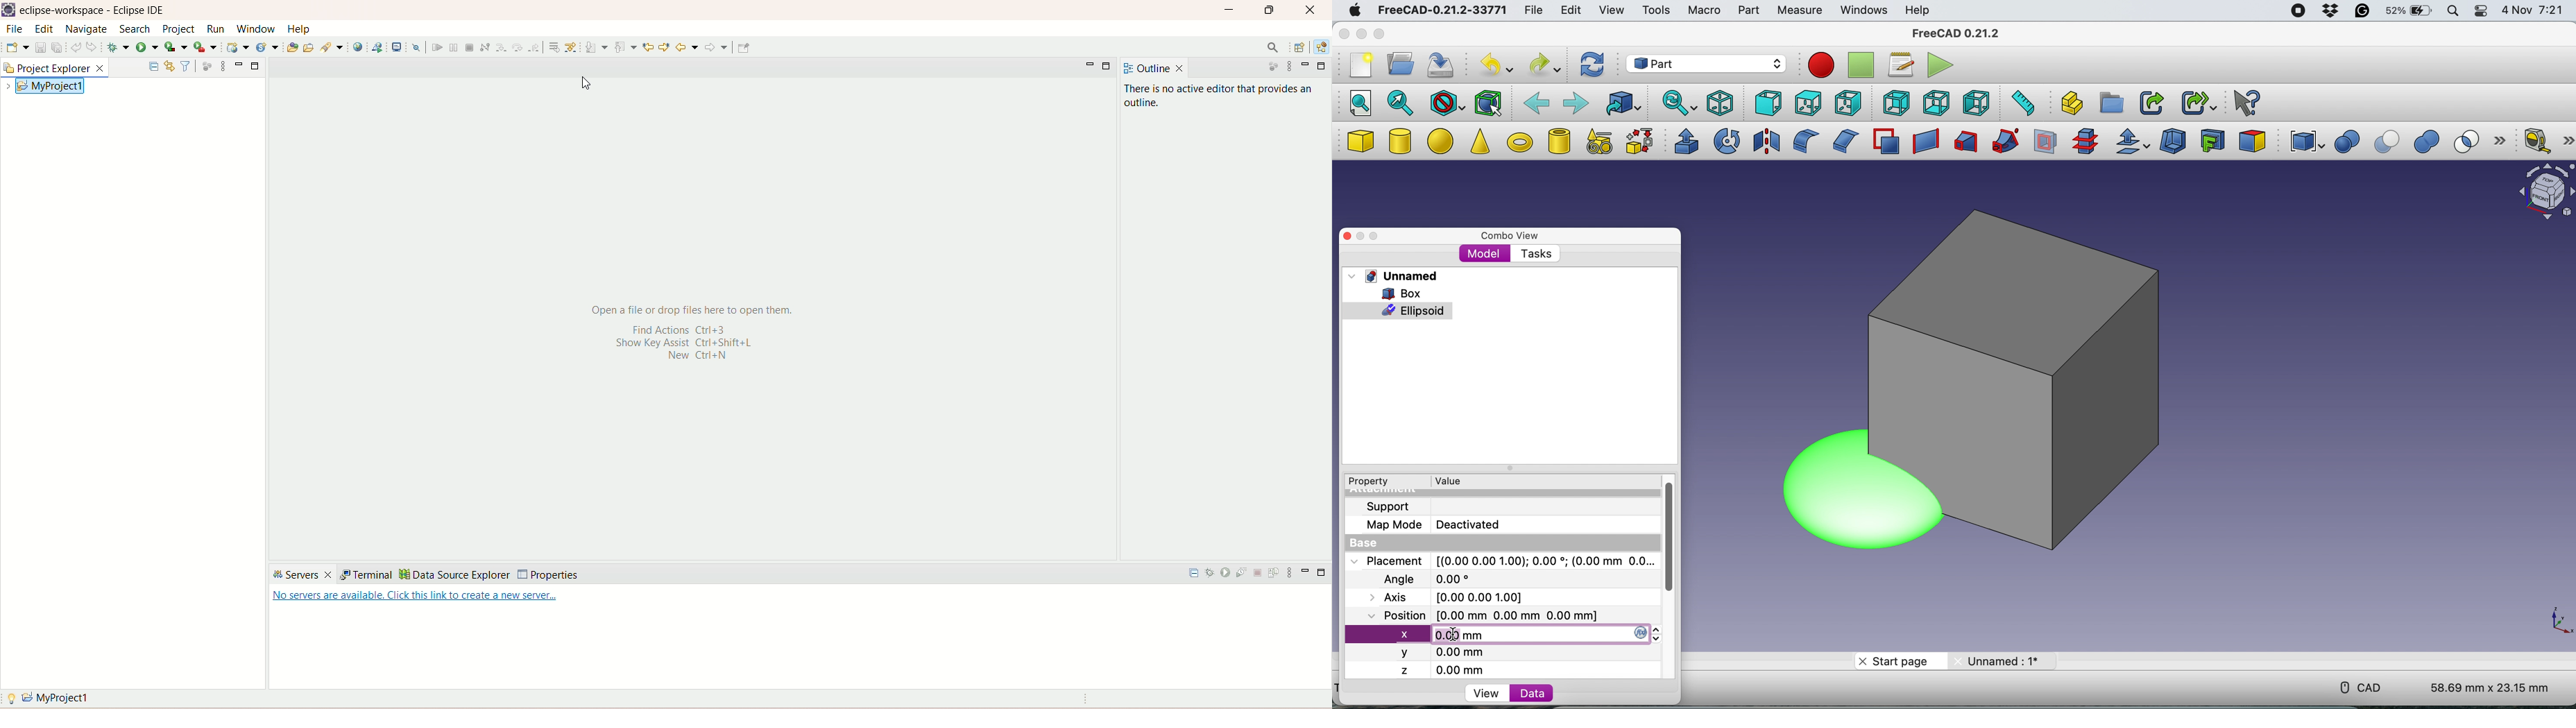 Image resolution: width=2576 pixels, height=728 pixels. Describe the element at coordinates (1506, 233) in the screenshot. I see `combo view` at that location.